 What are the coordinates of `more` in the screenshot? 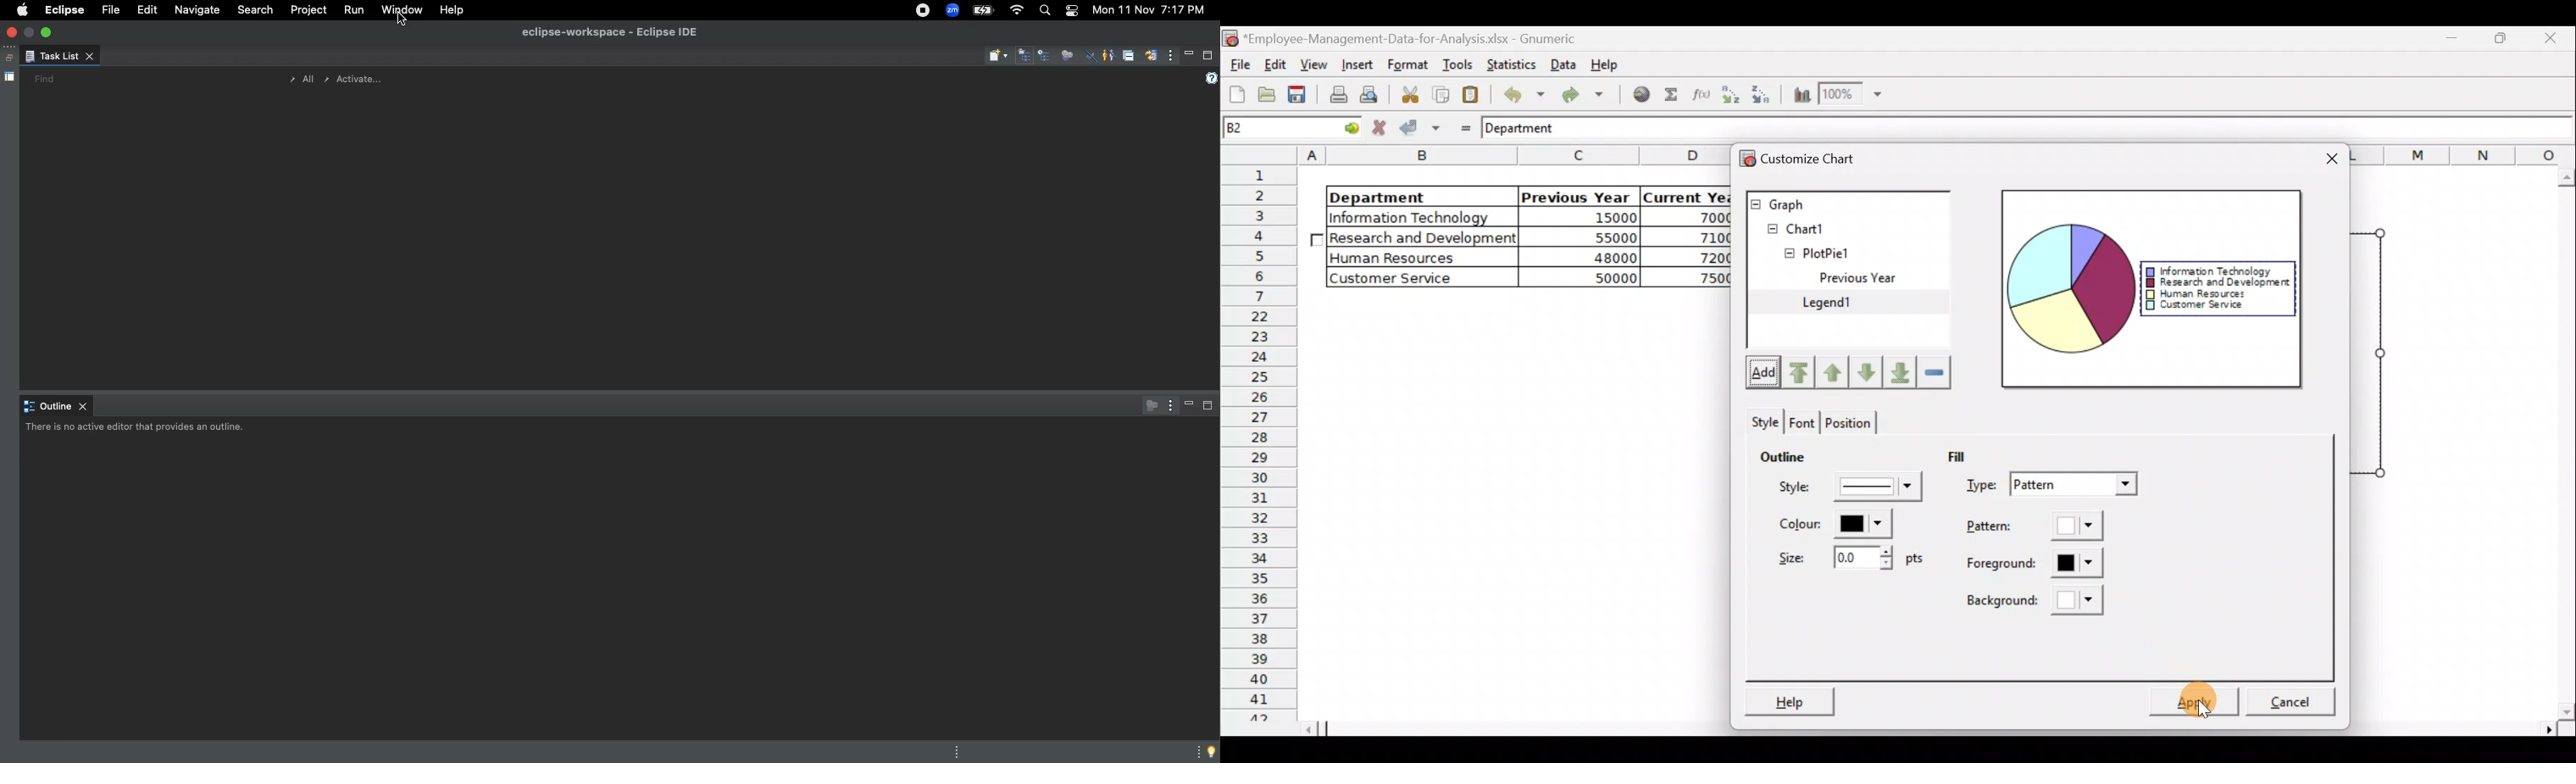 It's located at (1195, 750).